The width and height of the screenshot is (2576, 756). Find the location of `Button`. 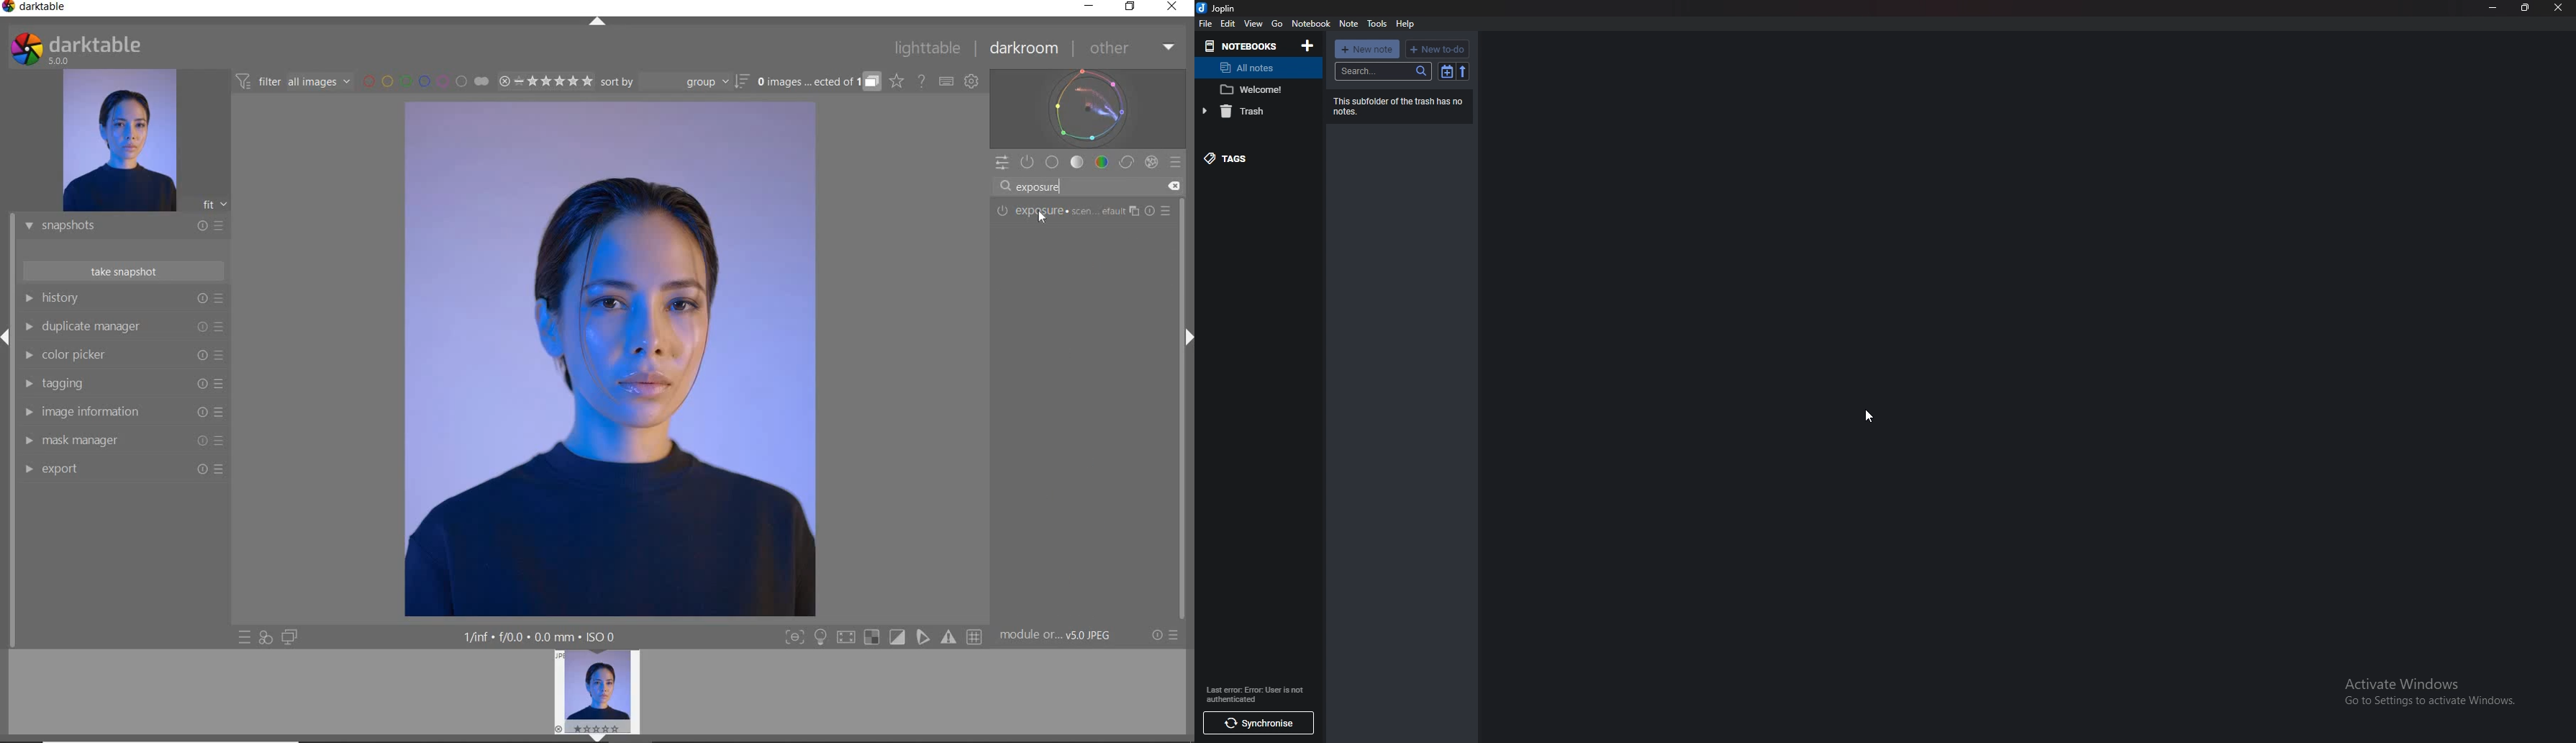

Button is located at coordinates (924, 637).